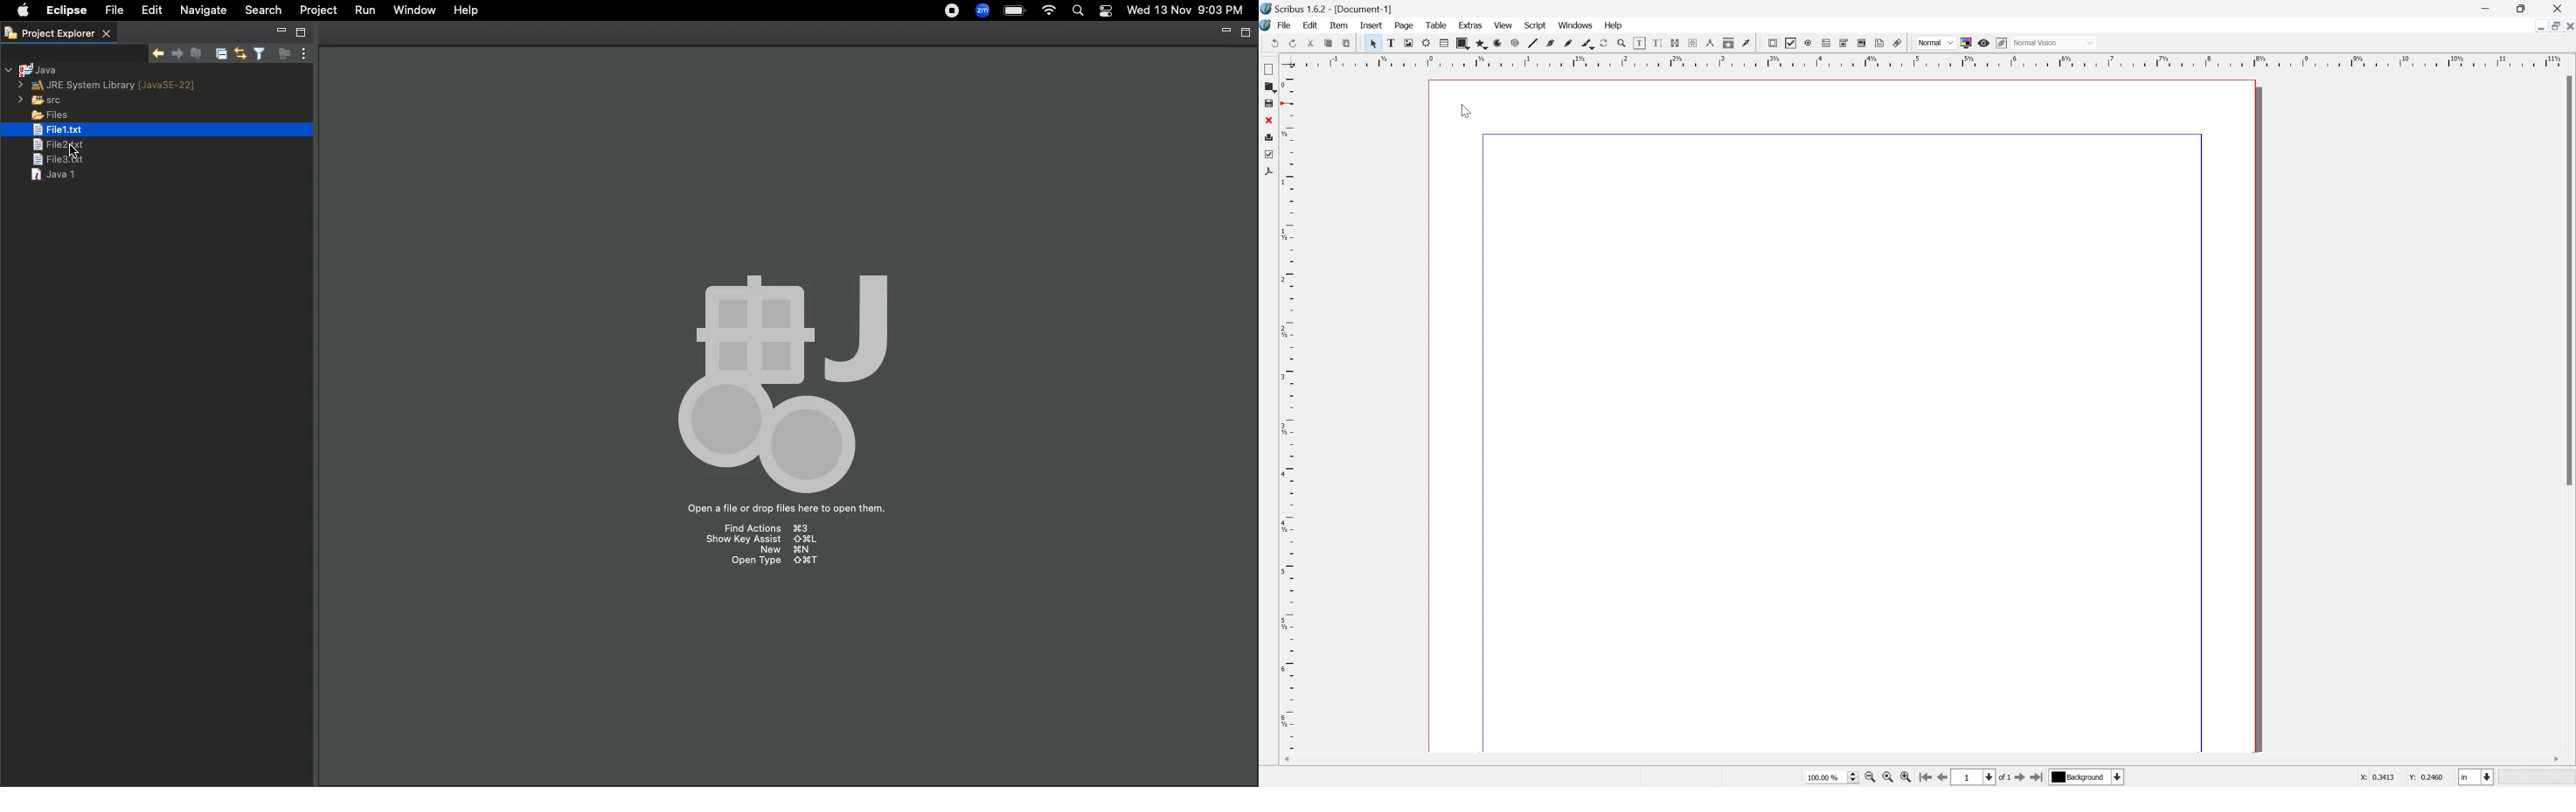  Describe the element at coordinates (39, 114) in the screenshot. I see `Files` at that location.